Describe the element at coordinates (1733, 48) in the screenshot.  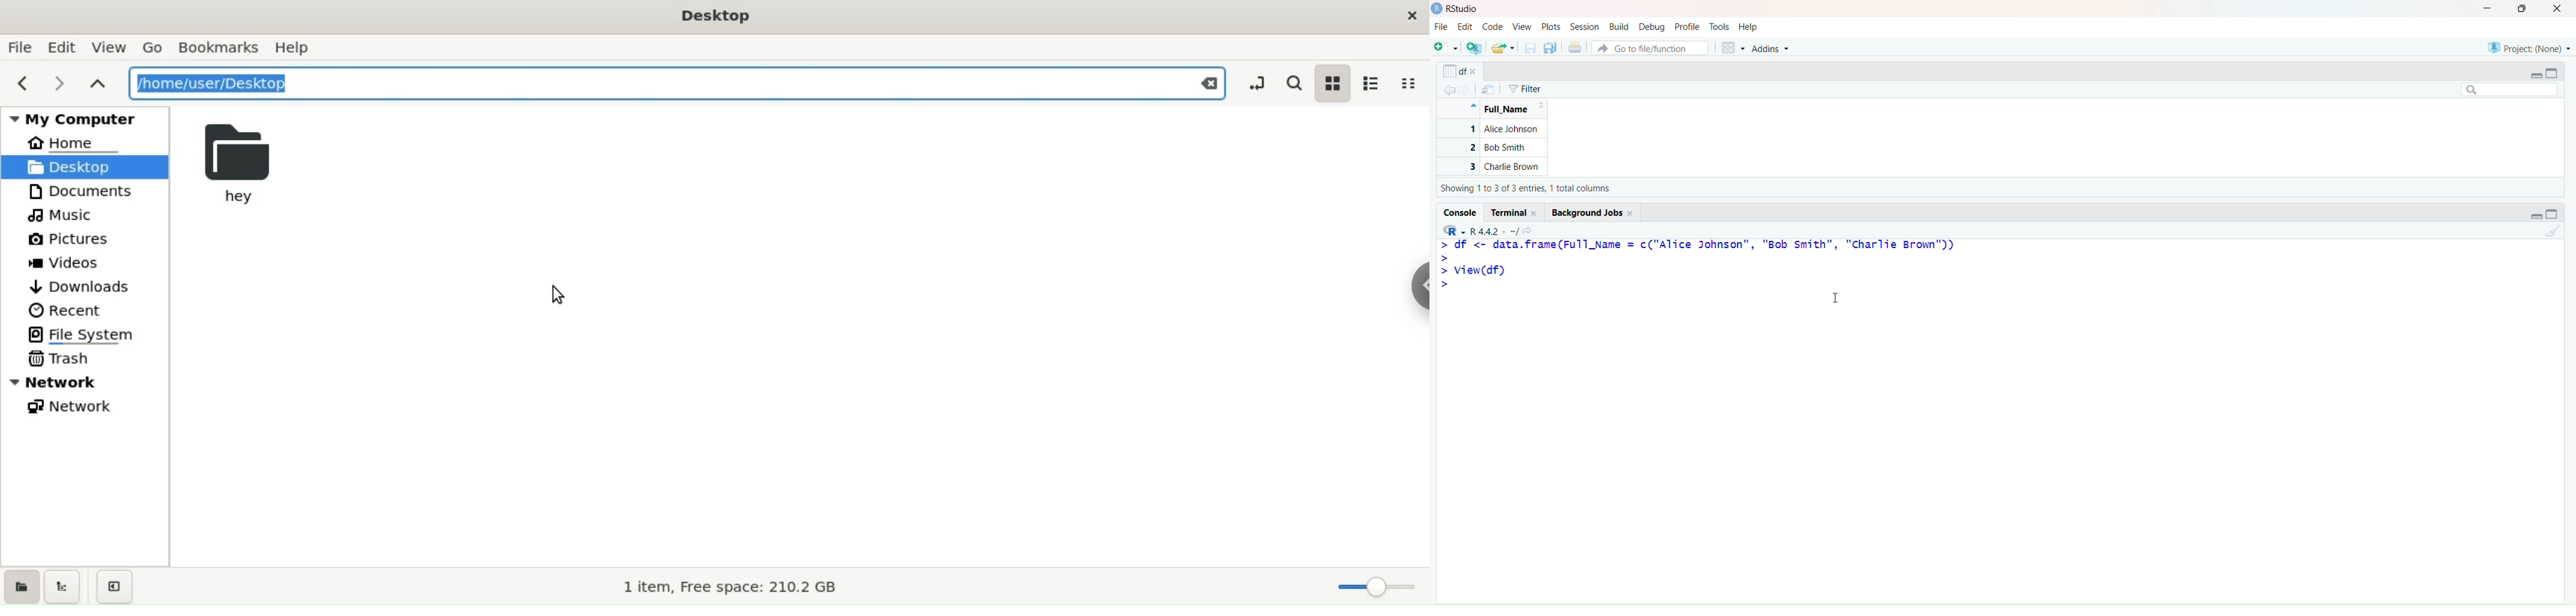
I see `Workspace panes` at that location.